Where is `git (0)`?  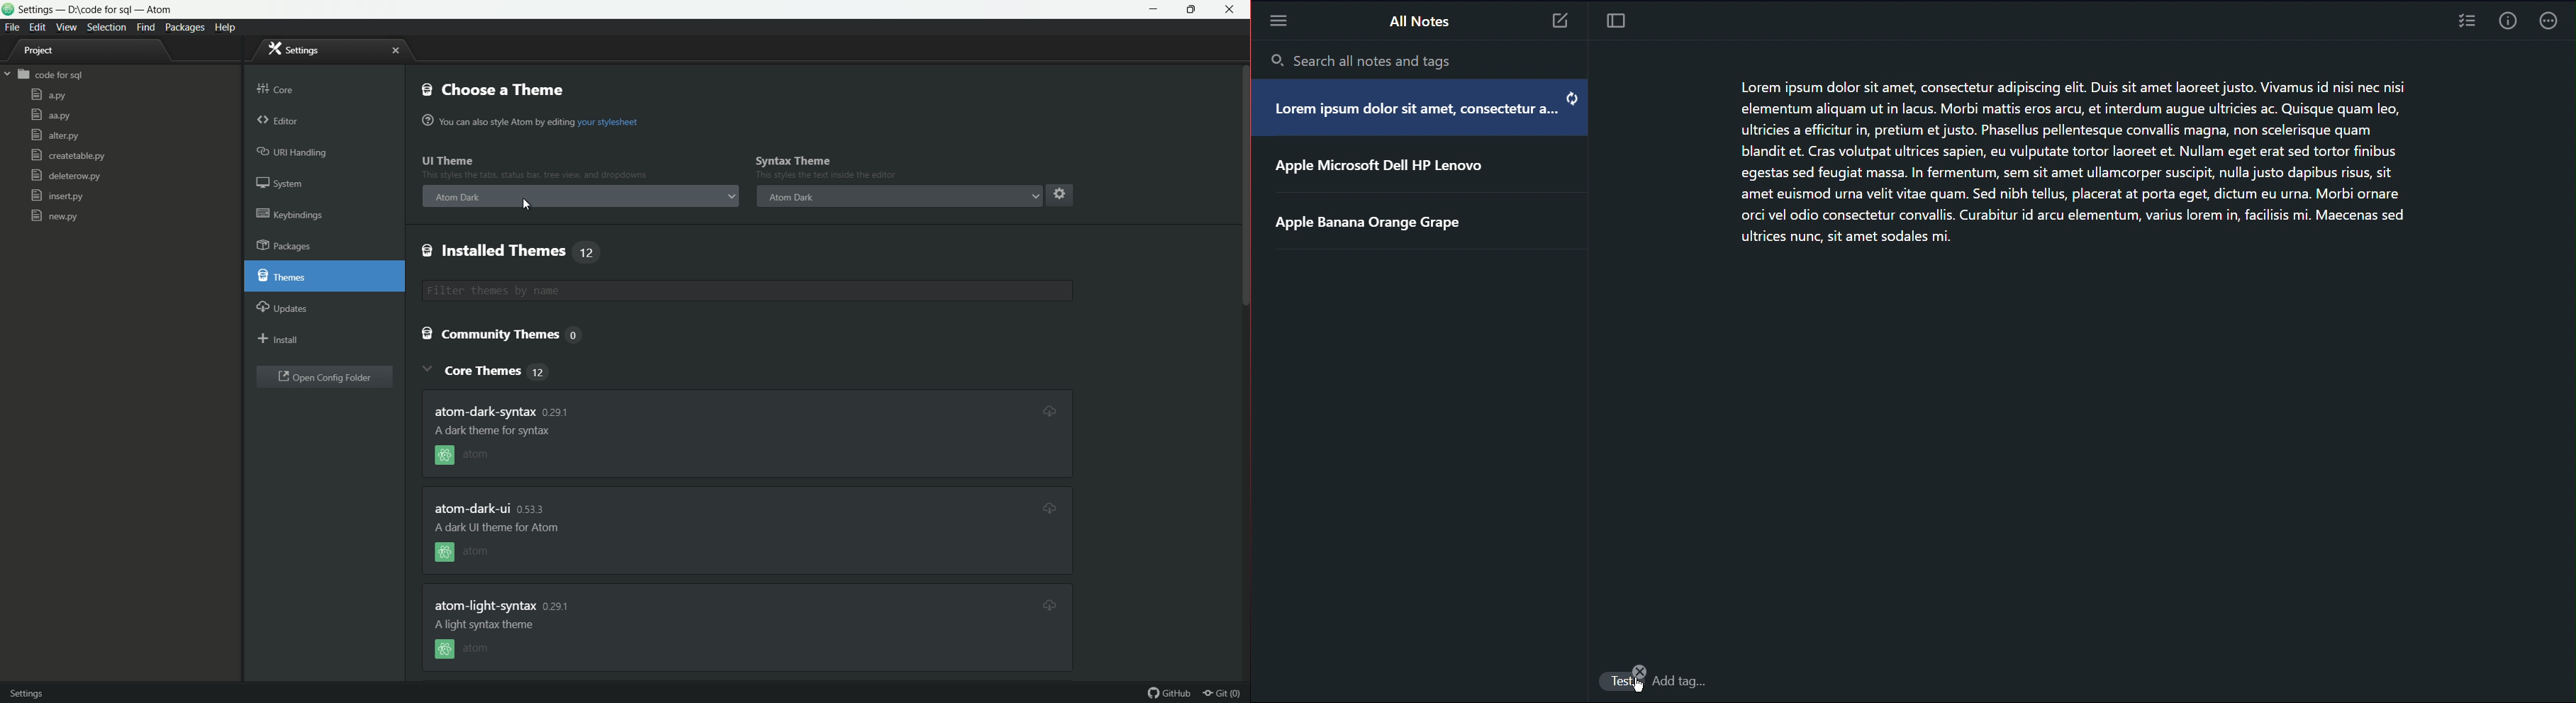 git (0) is located at coordinates (1226, 694).